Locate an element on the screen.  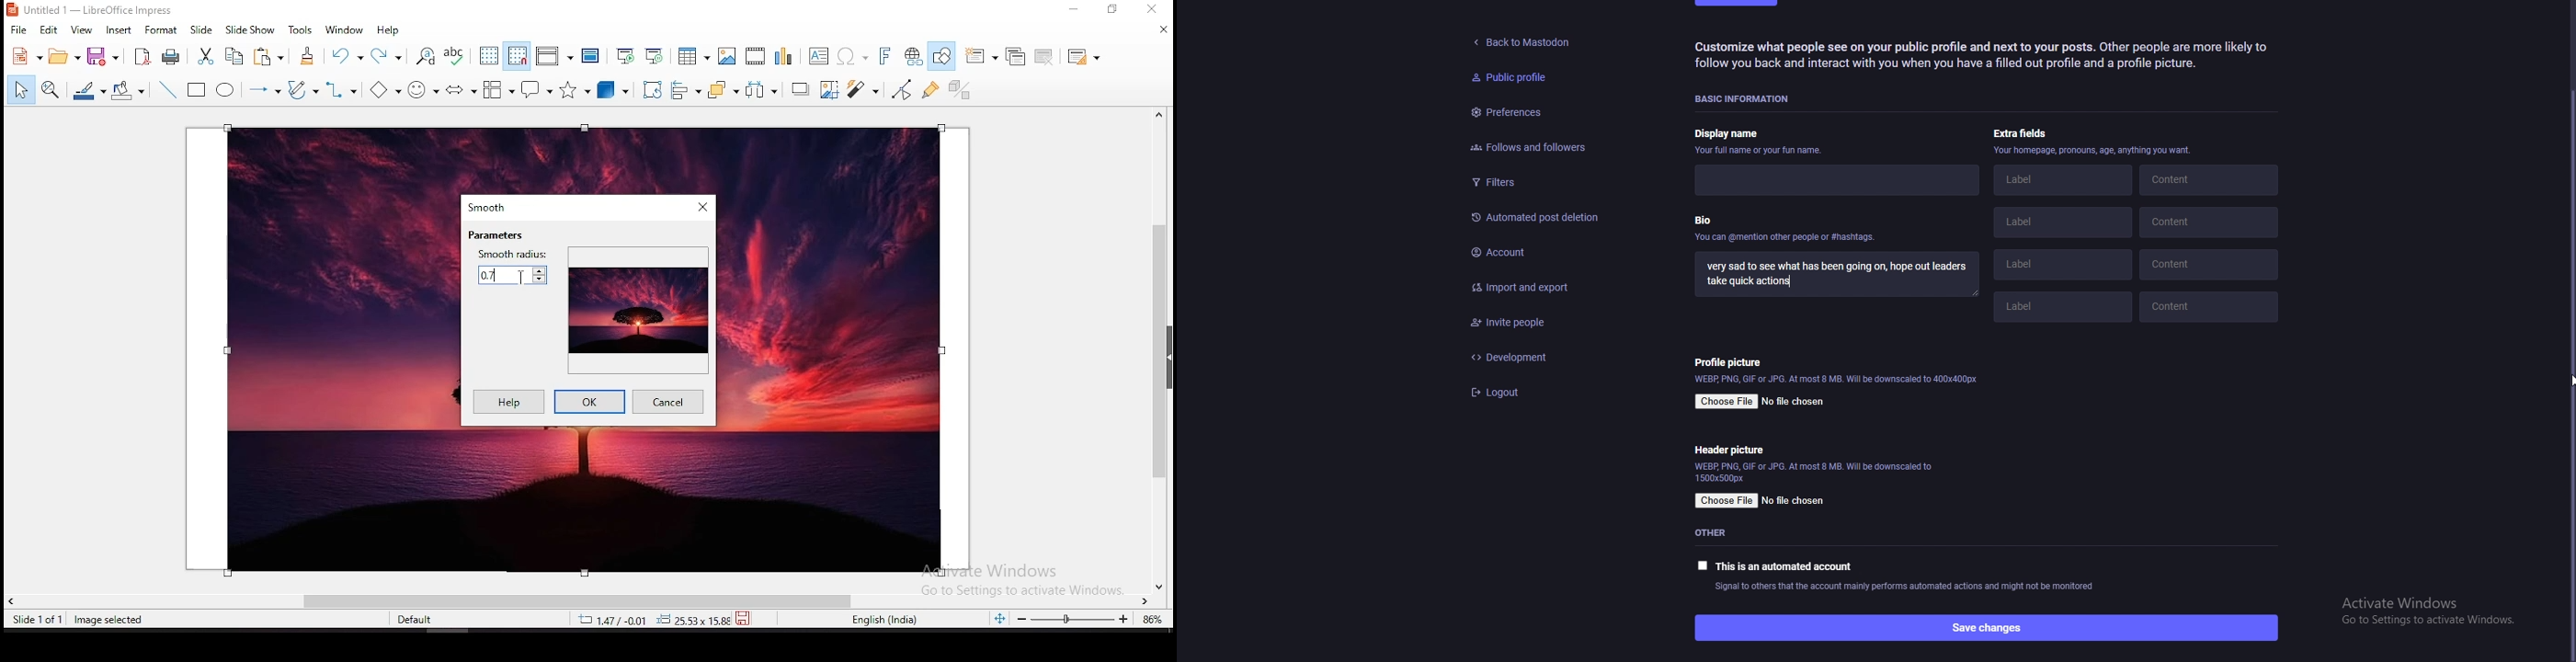
insert line is located at coordinates (166, 89).